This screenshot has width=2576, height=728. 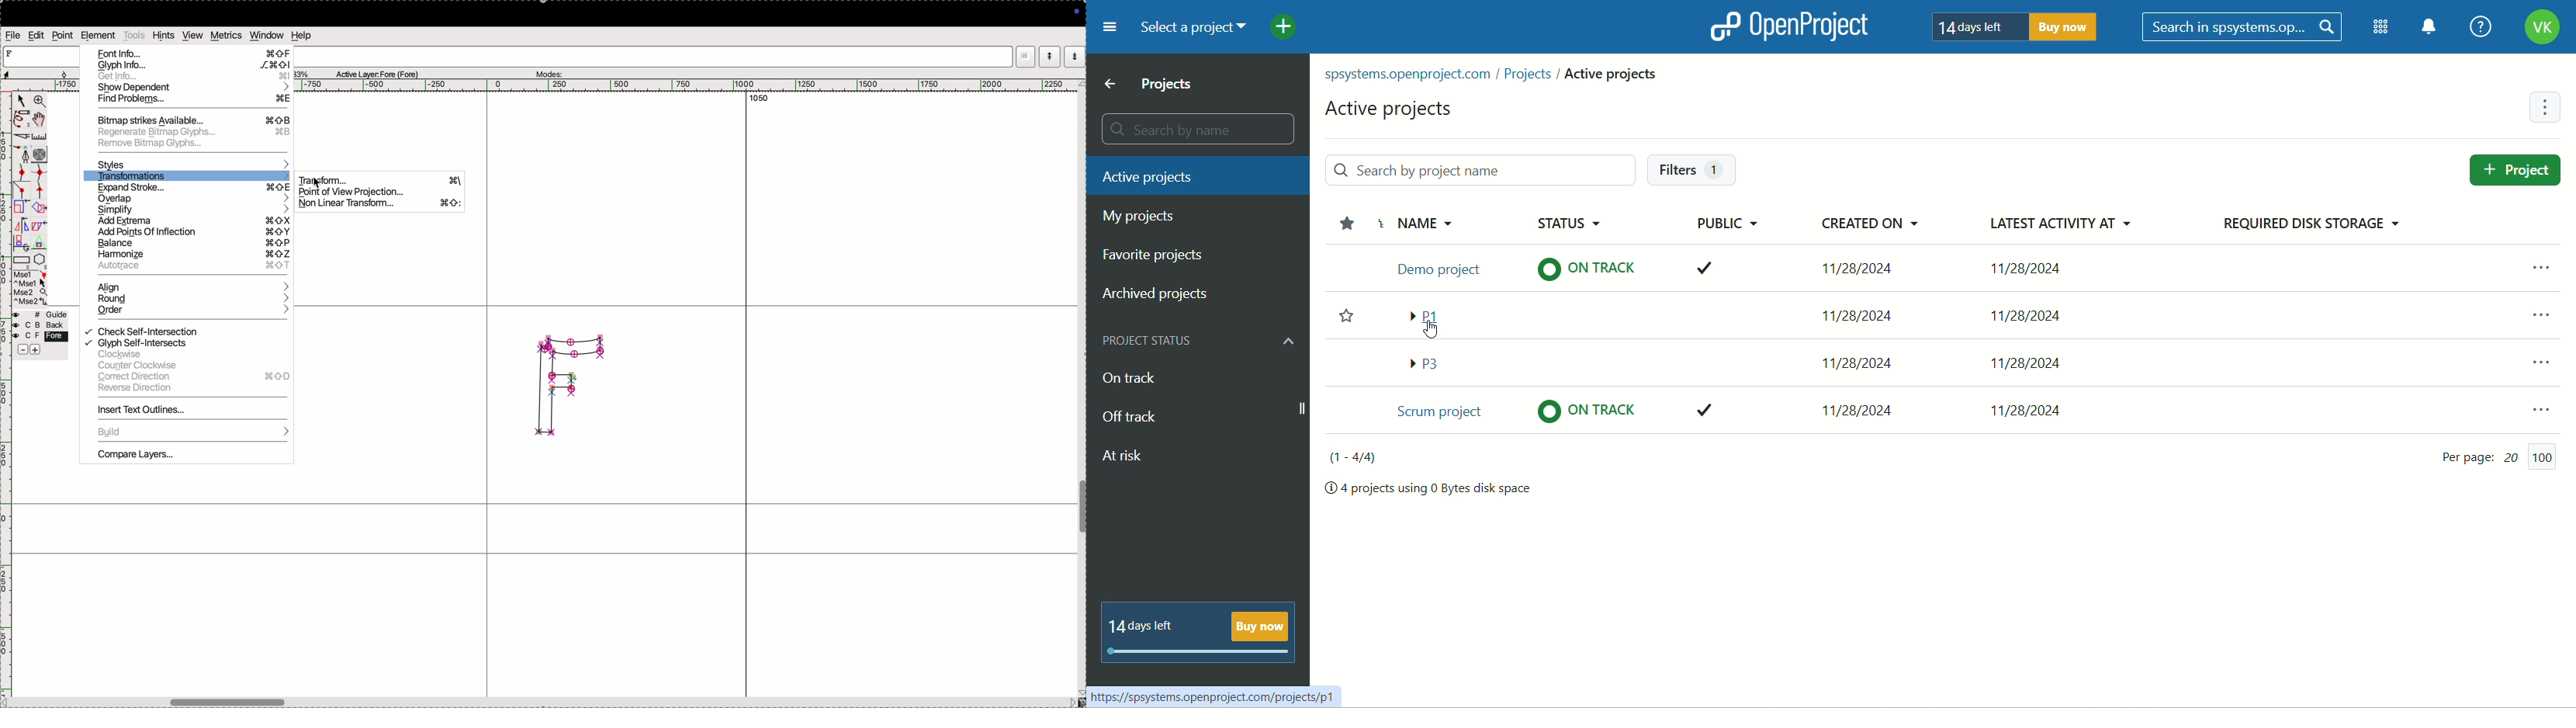 What do you see at coordinates (40, 208) in the screenshot?
I see `overlap` at bounding box center [40, 208].